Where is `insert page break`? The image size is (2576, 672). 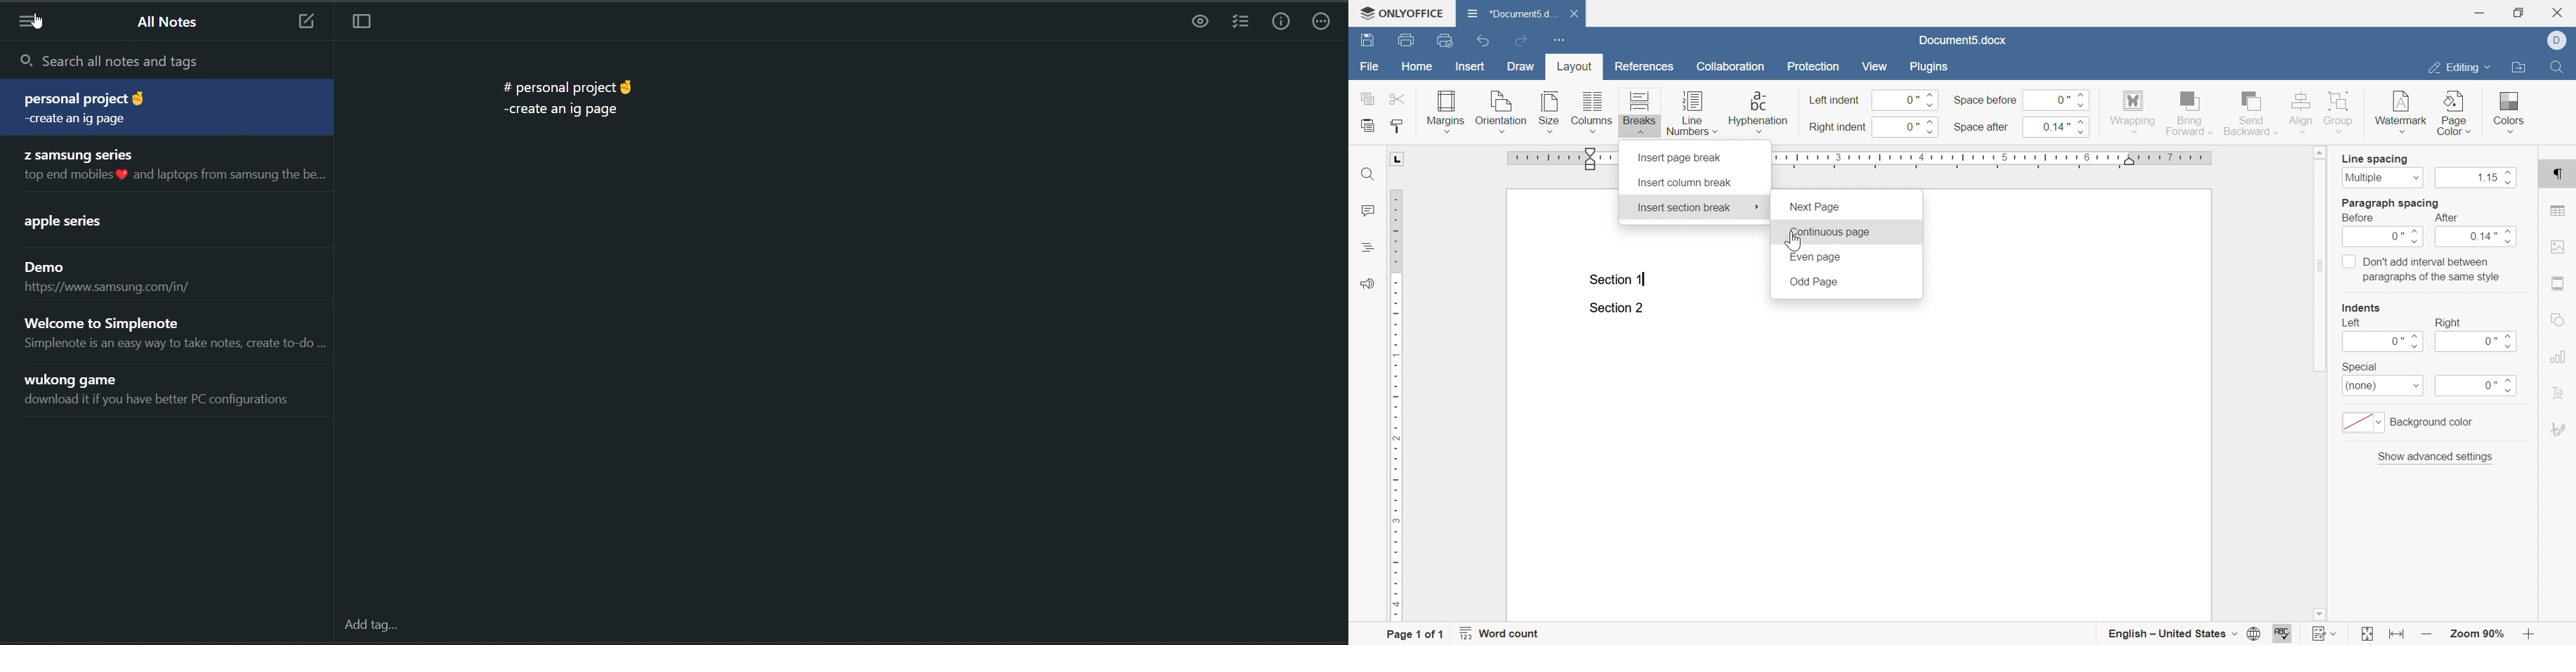 insert page break is located at coordinates (1682, 157).